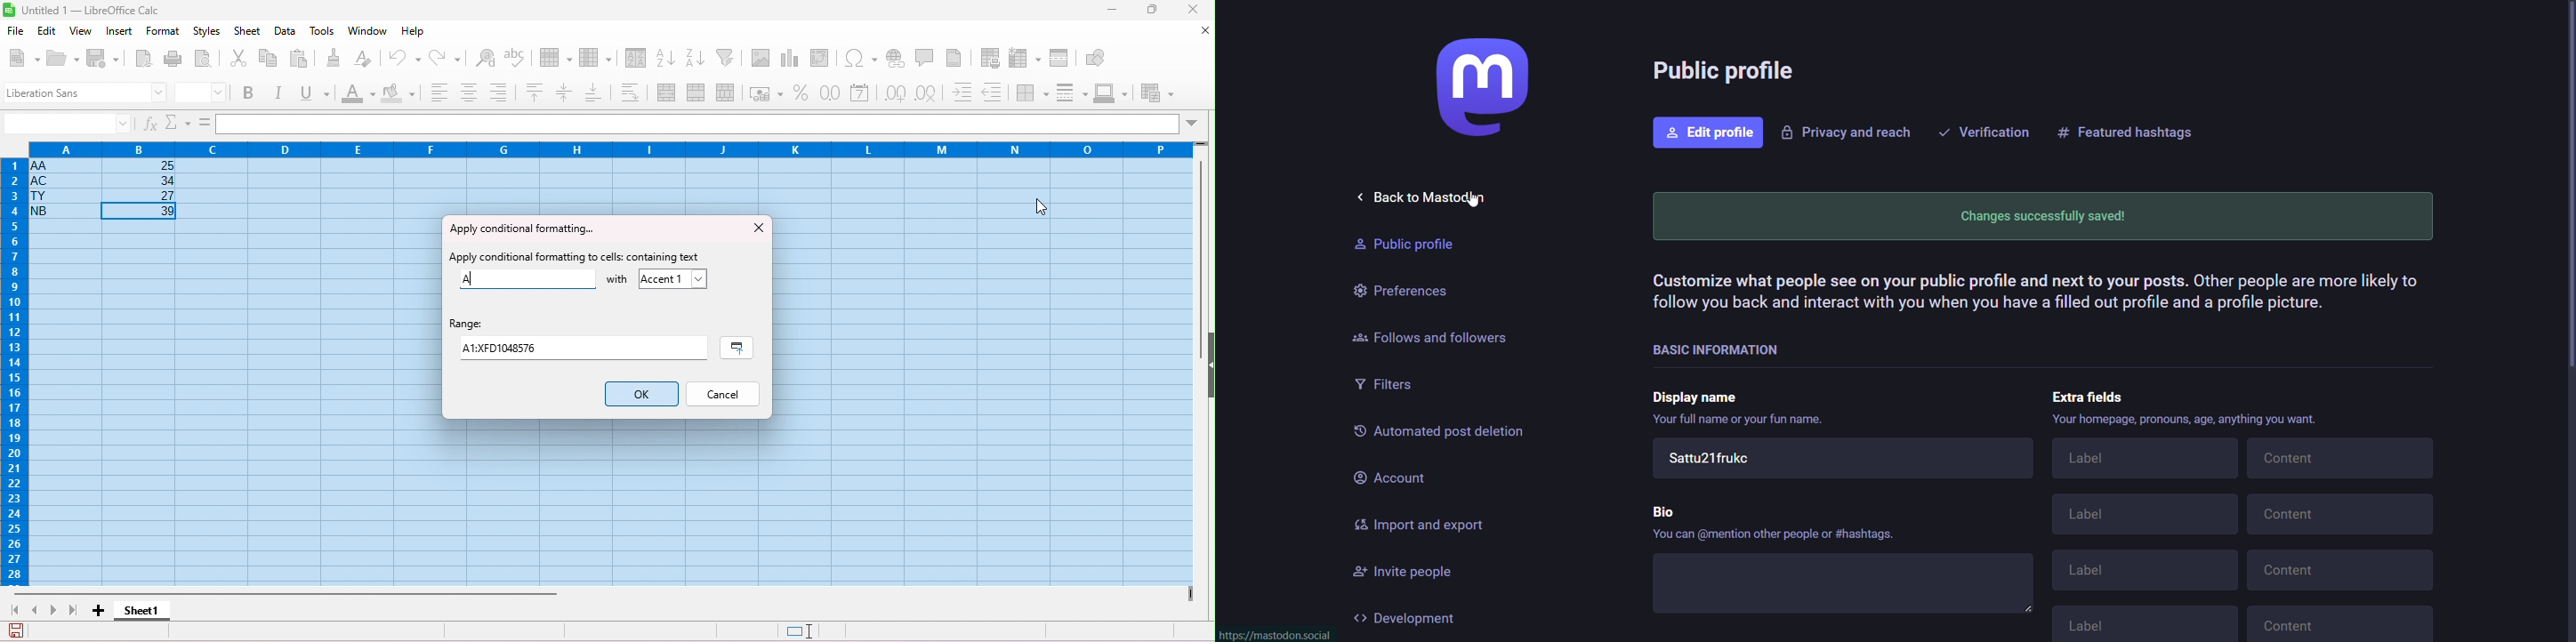 The width and height of the screenshot is (2576, 644). I want to click on function wizard, so click(153, 124).